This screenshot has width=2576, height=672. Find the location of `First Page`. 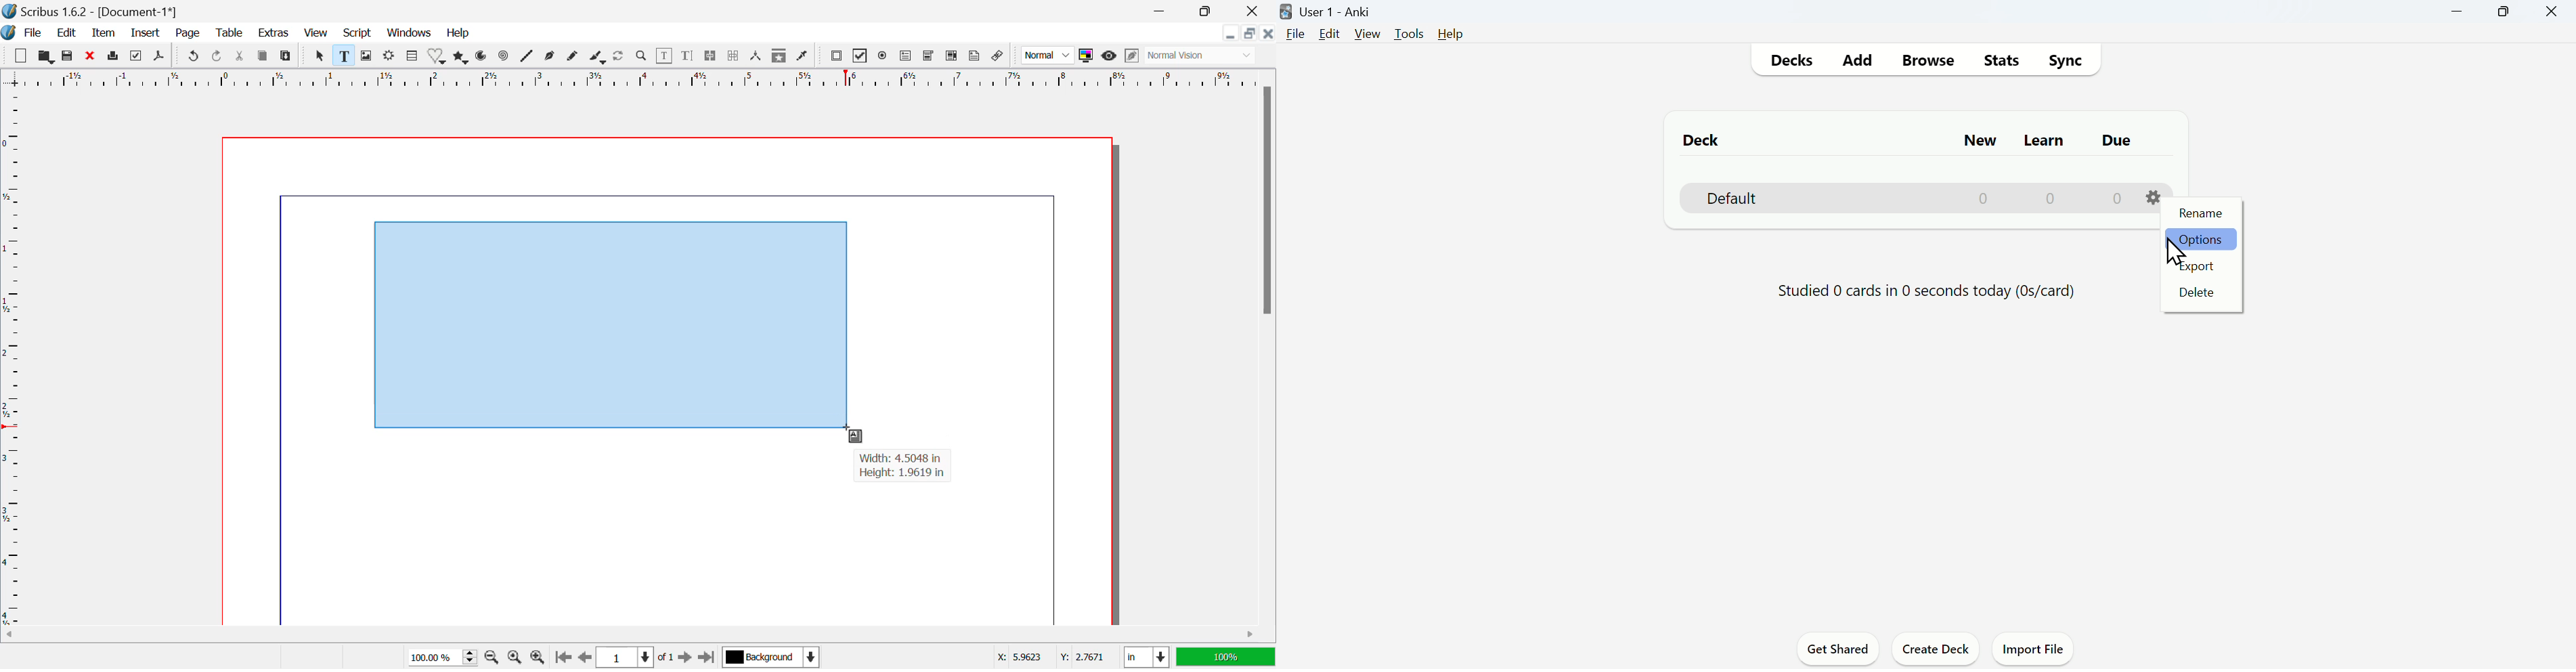

First Page is located at coordinates (562, 657).